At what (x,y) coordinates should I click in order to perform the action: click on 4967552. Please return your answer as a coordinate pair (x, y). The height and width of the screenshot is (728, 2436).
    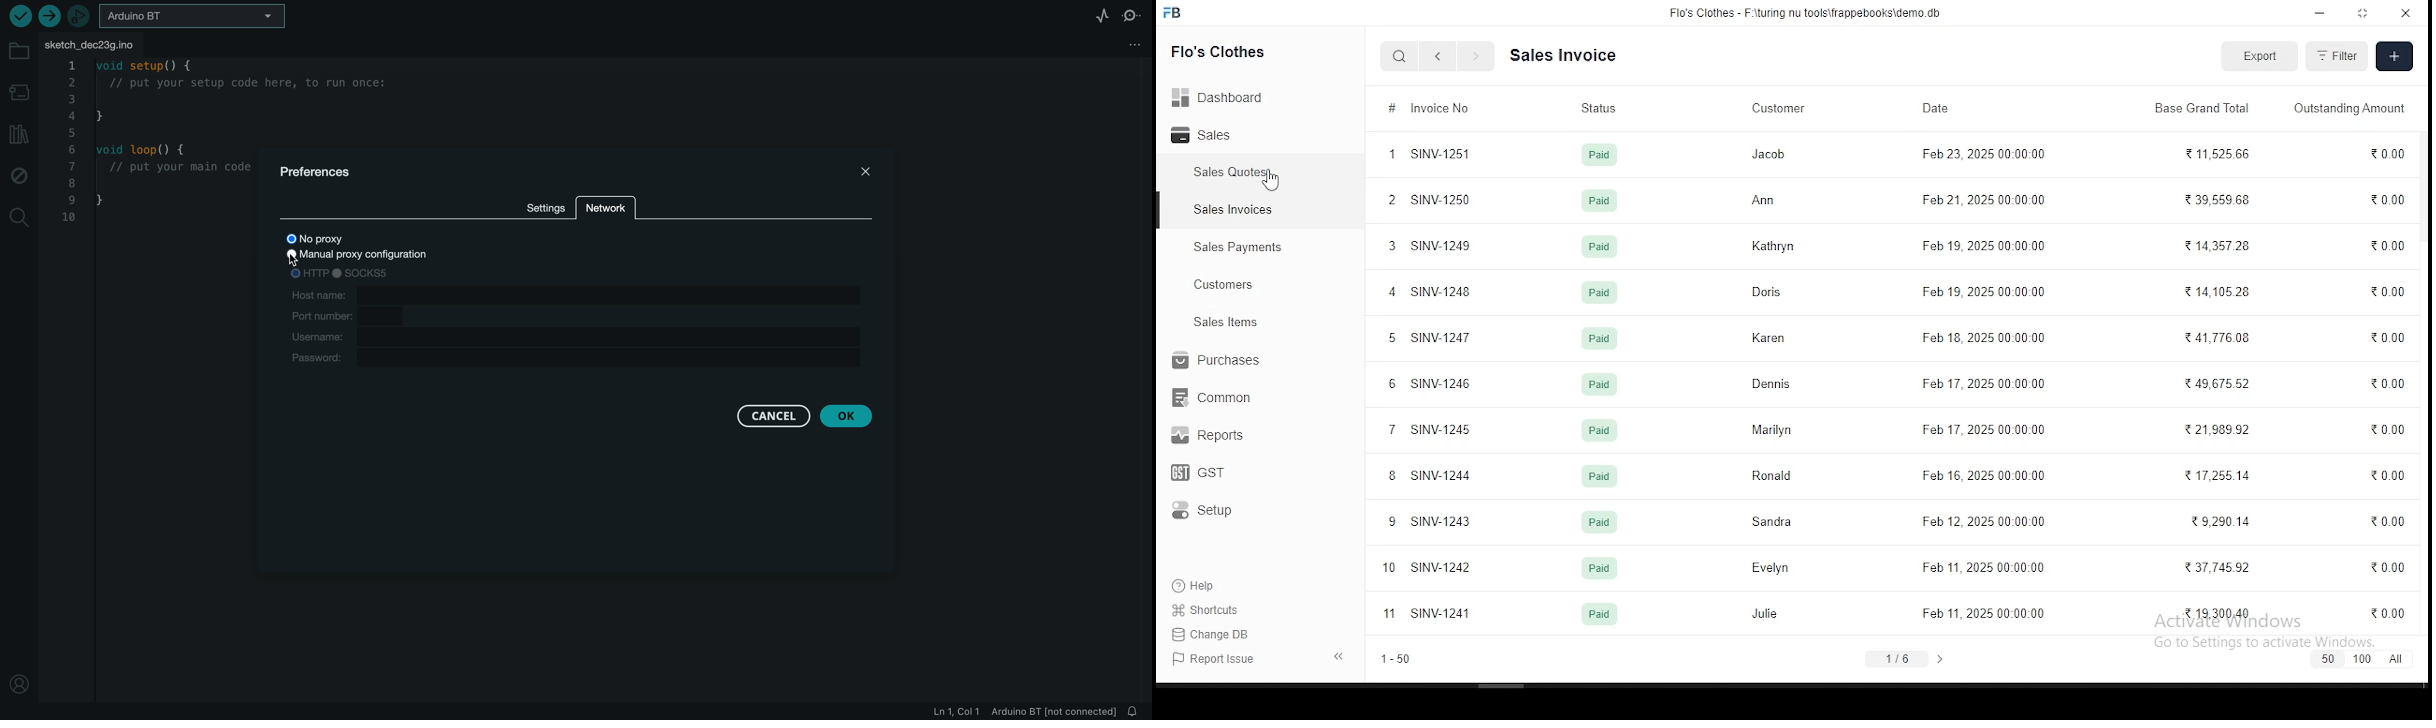
    Looking at the image, I should click on (2219, 383).